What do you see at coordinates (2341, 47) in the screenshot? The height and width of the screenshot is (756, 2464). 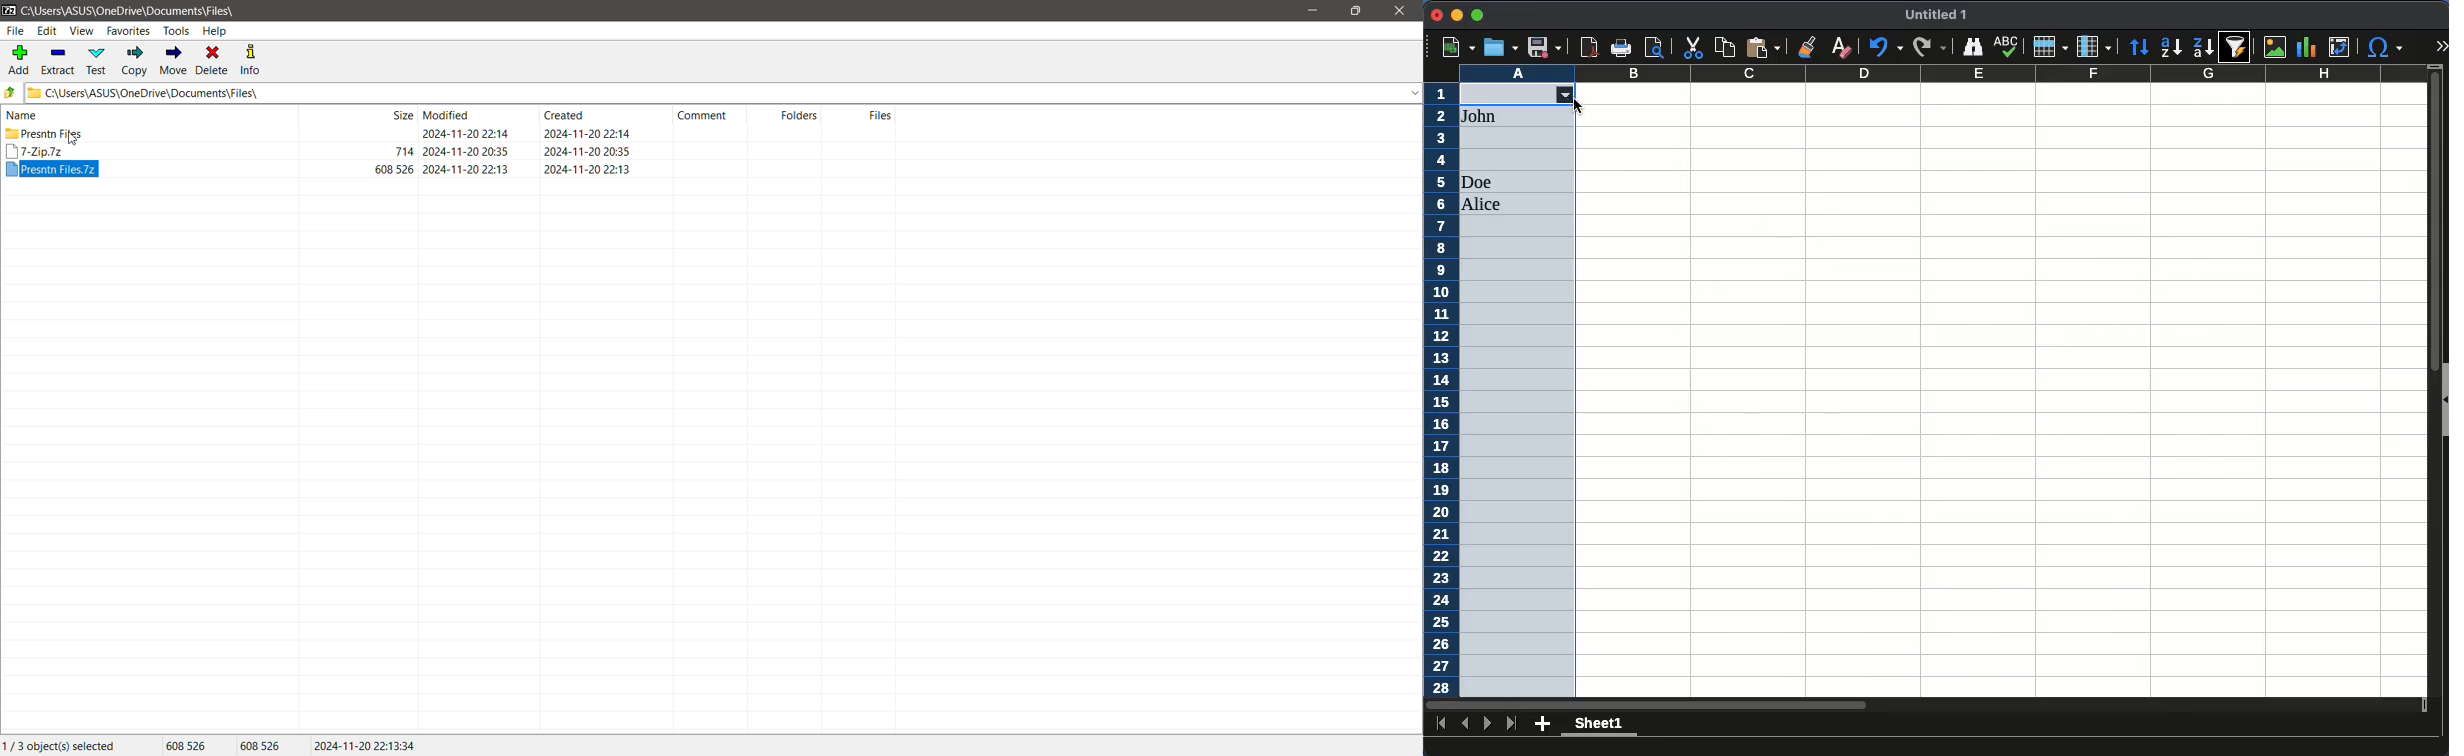 I see `pivot table` at bounding box center [2341, 47].